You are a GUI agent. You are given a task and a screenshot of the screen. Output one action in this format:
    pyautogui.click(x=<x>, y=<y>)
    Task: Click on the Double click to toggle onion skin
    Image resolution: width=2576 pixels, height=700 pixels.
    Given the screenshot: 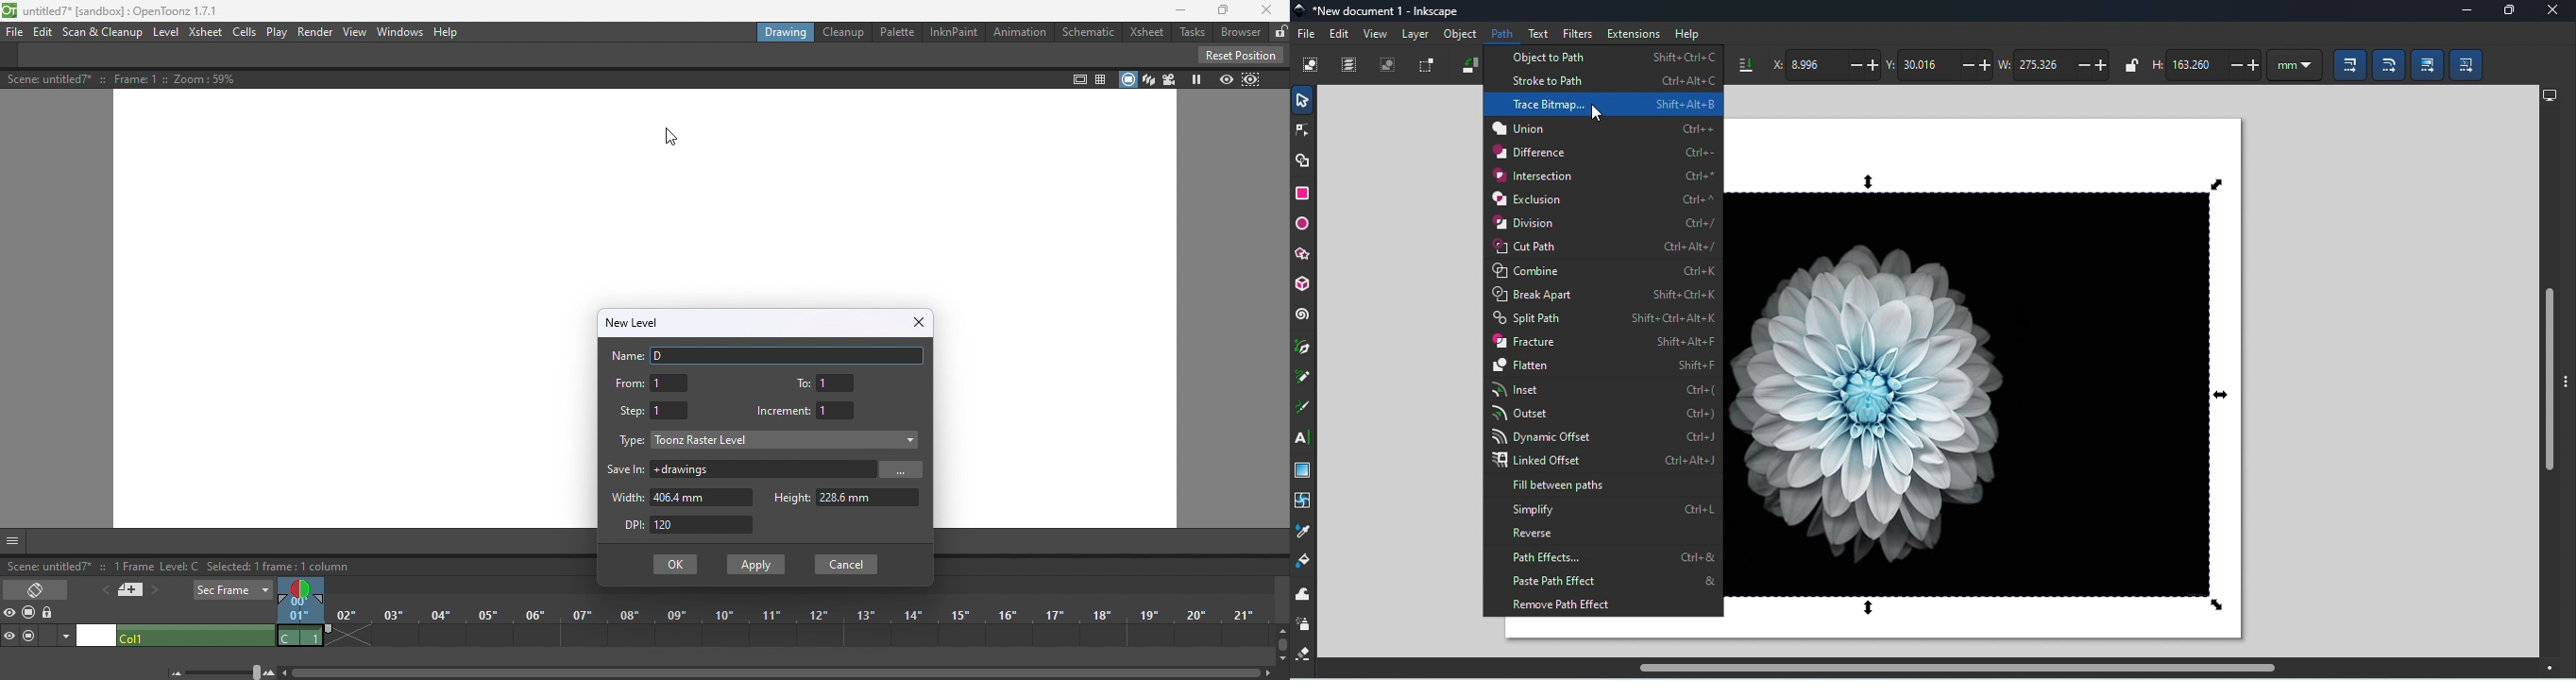 What is the action you would take?
    pyautogui.click(x=297, y=587)
    